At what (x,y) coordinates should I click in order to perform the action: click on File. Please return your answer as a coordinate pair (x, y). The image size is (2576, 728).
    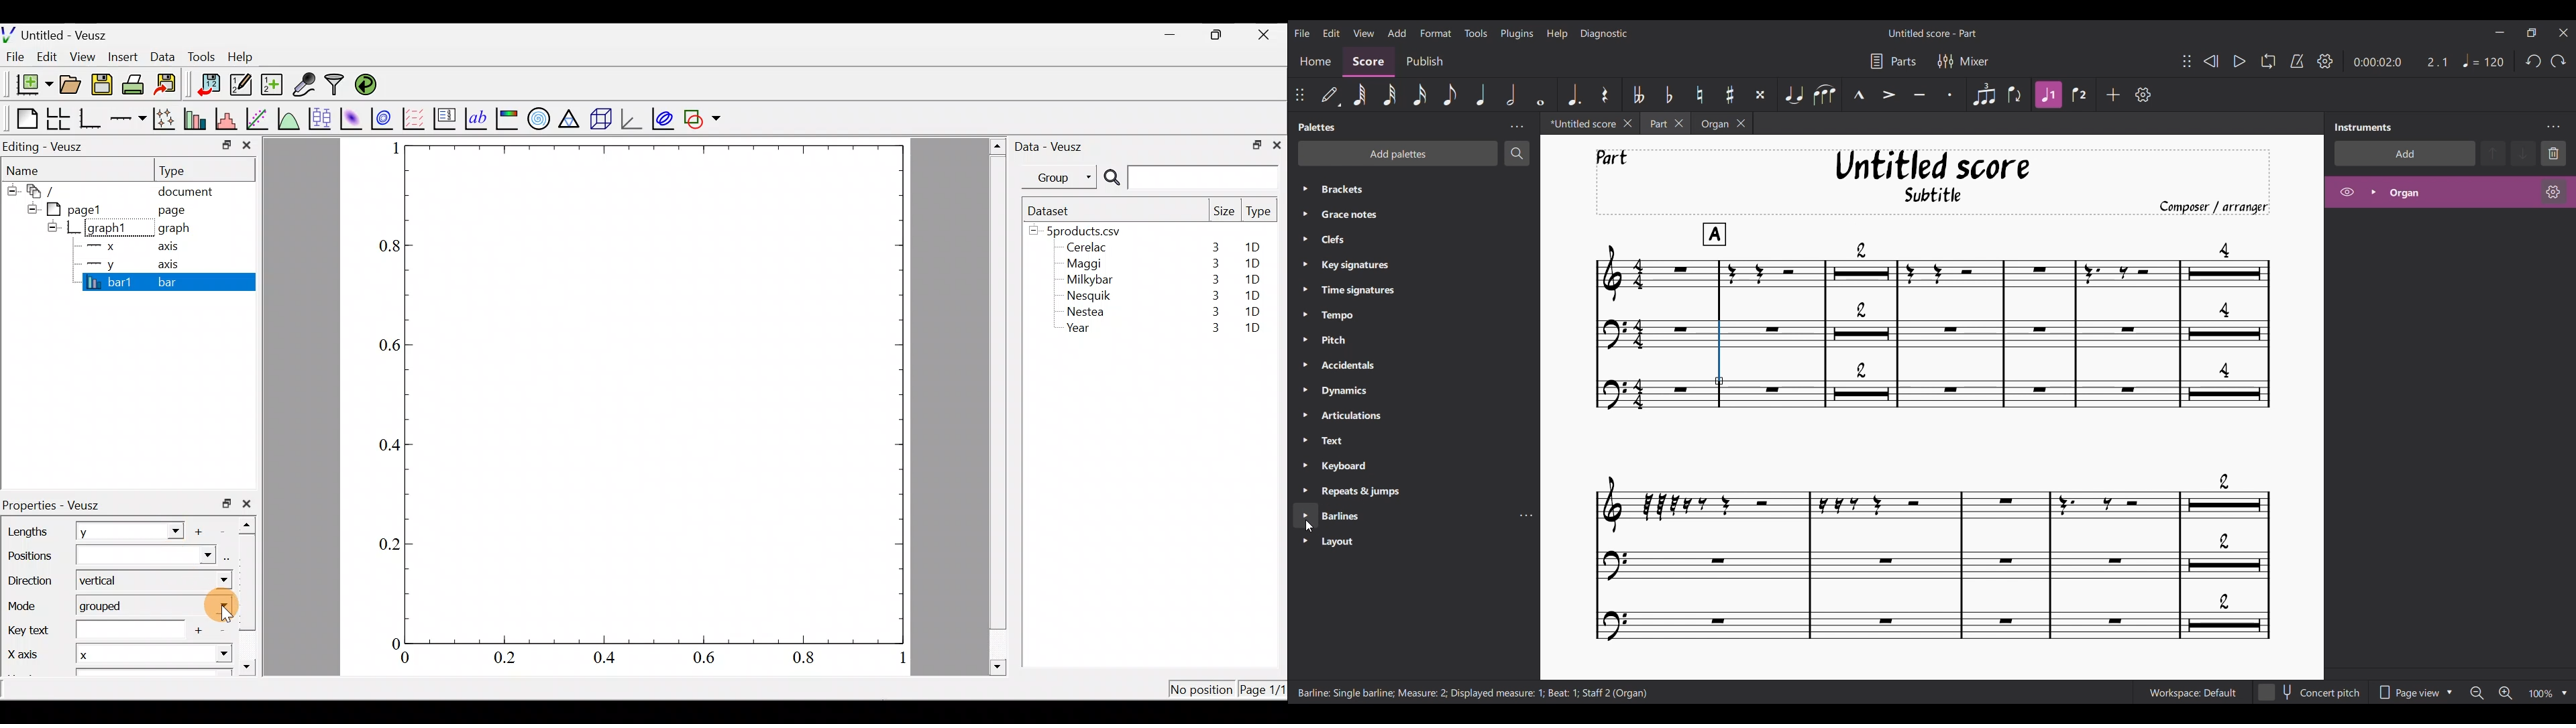
    Looking at the image, I should click on (13, 57).